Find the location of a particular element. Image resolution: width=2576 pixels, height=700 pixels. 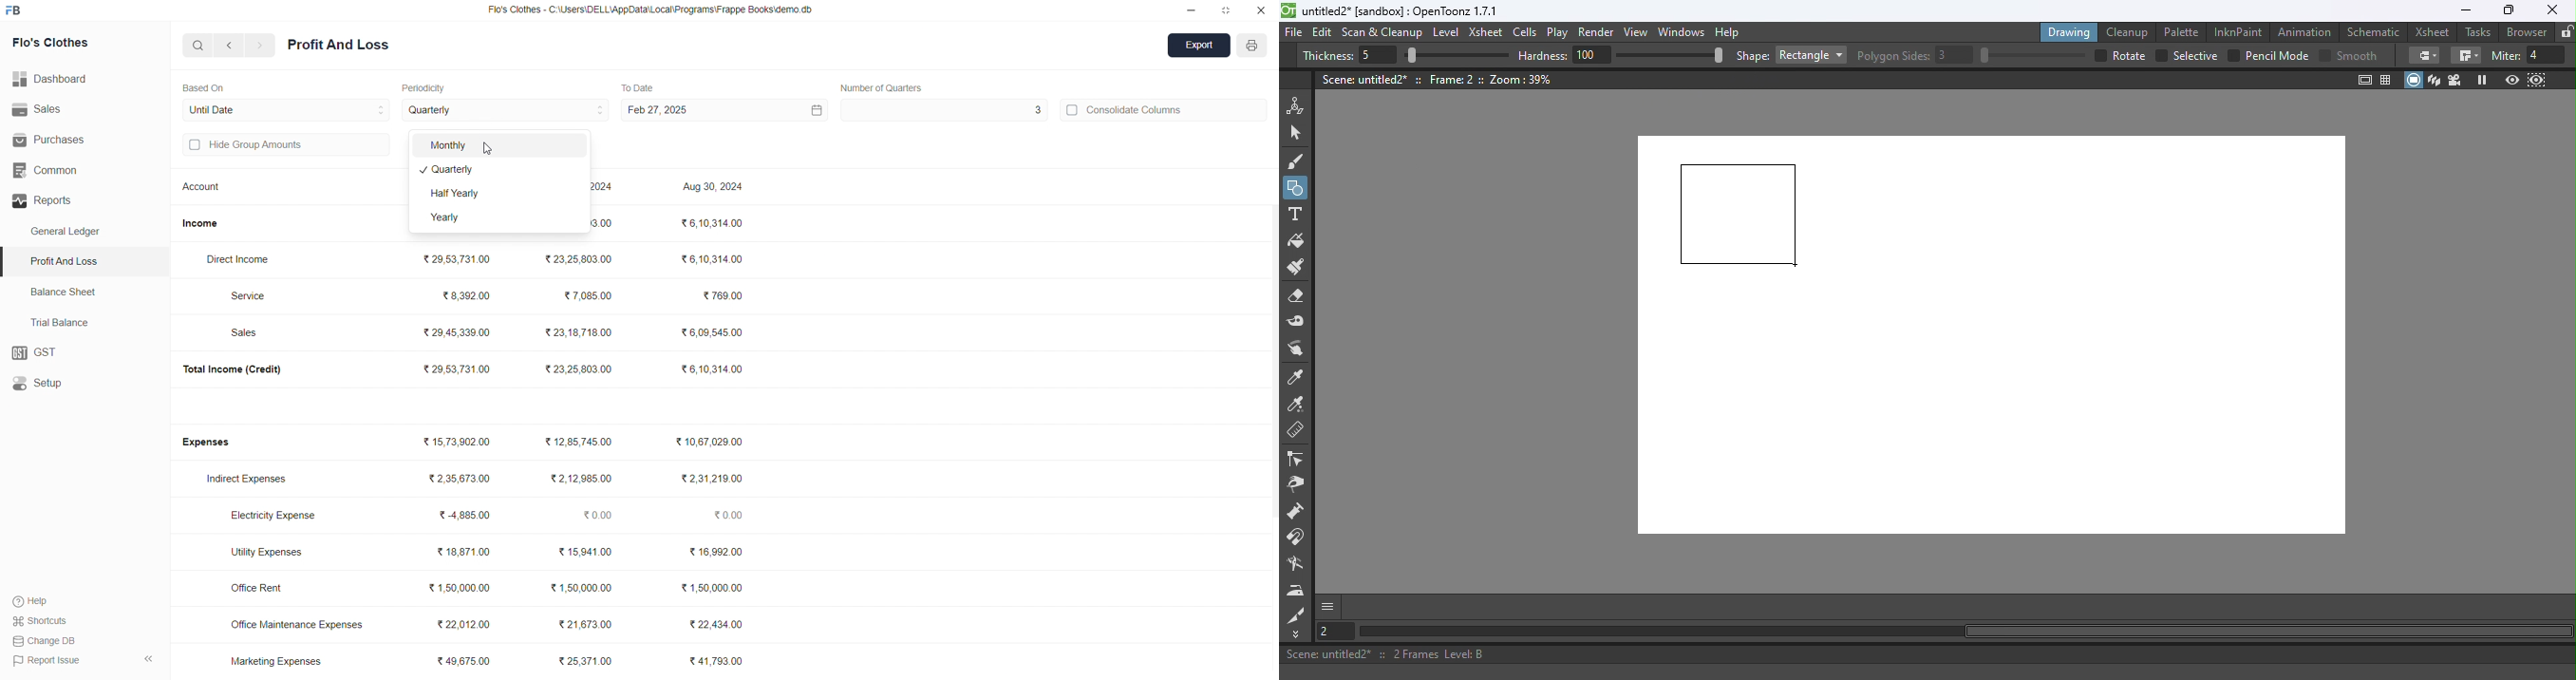

To Date is located at coordinates (637, 87).